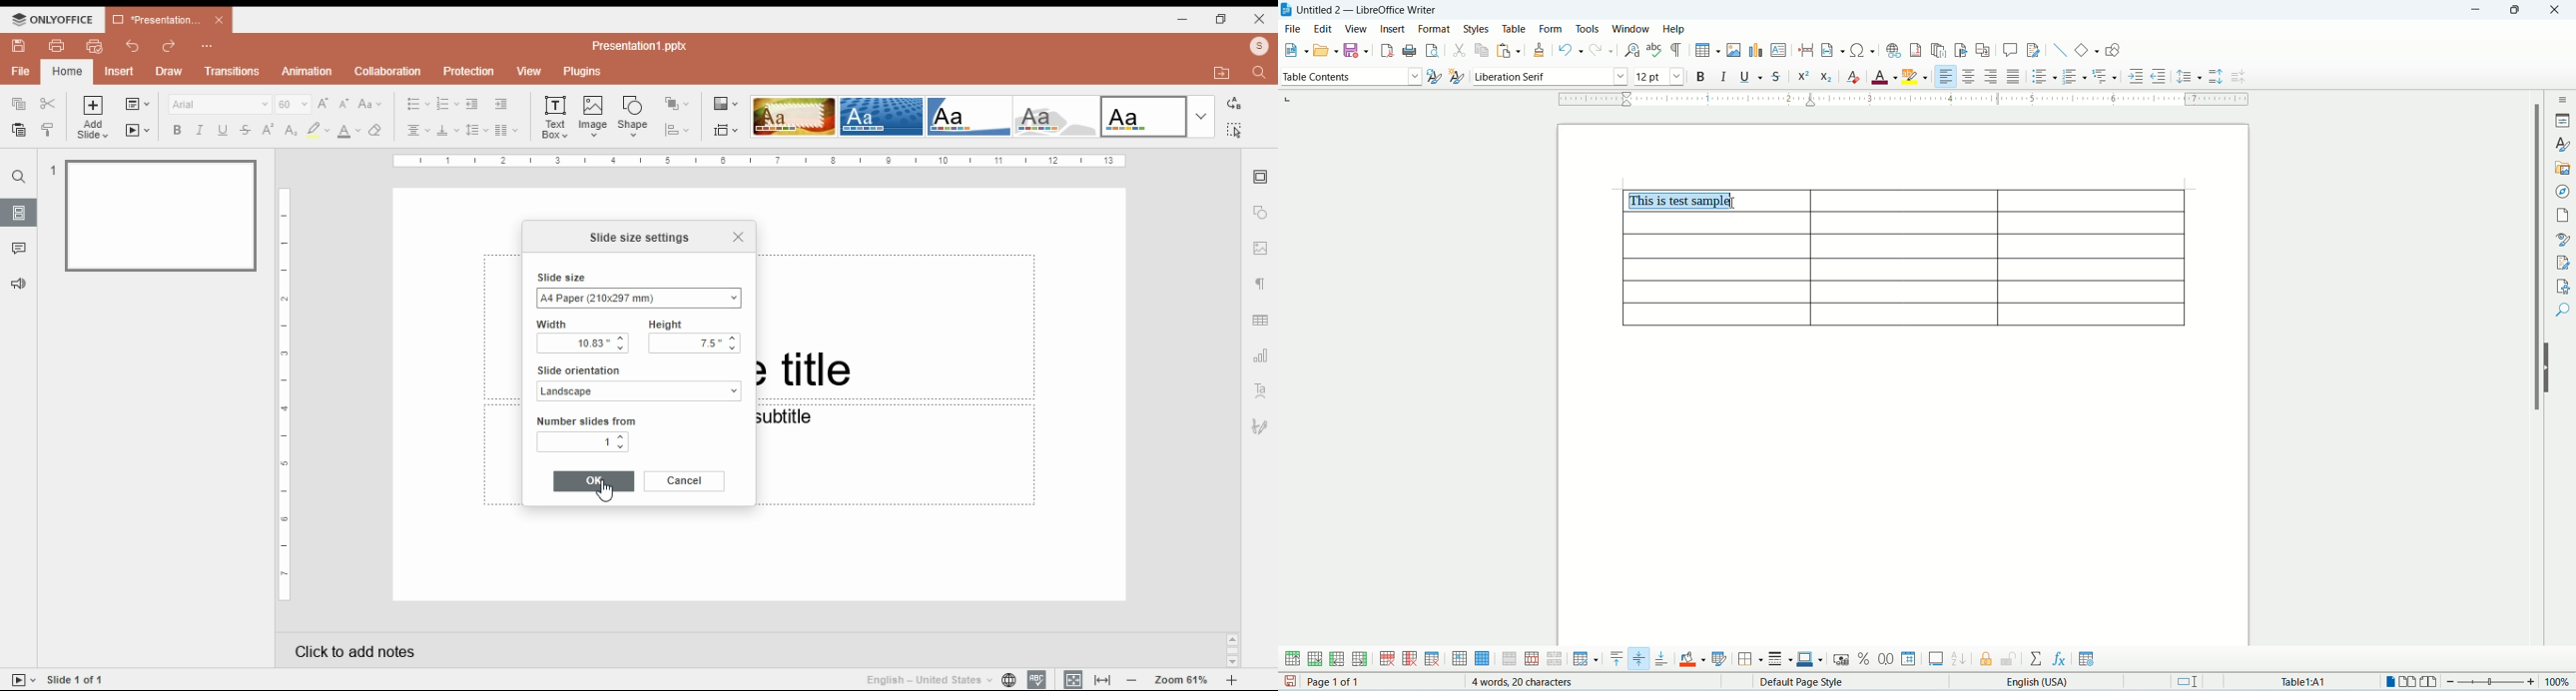  I want to click on subscript, so click(289, 130).